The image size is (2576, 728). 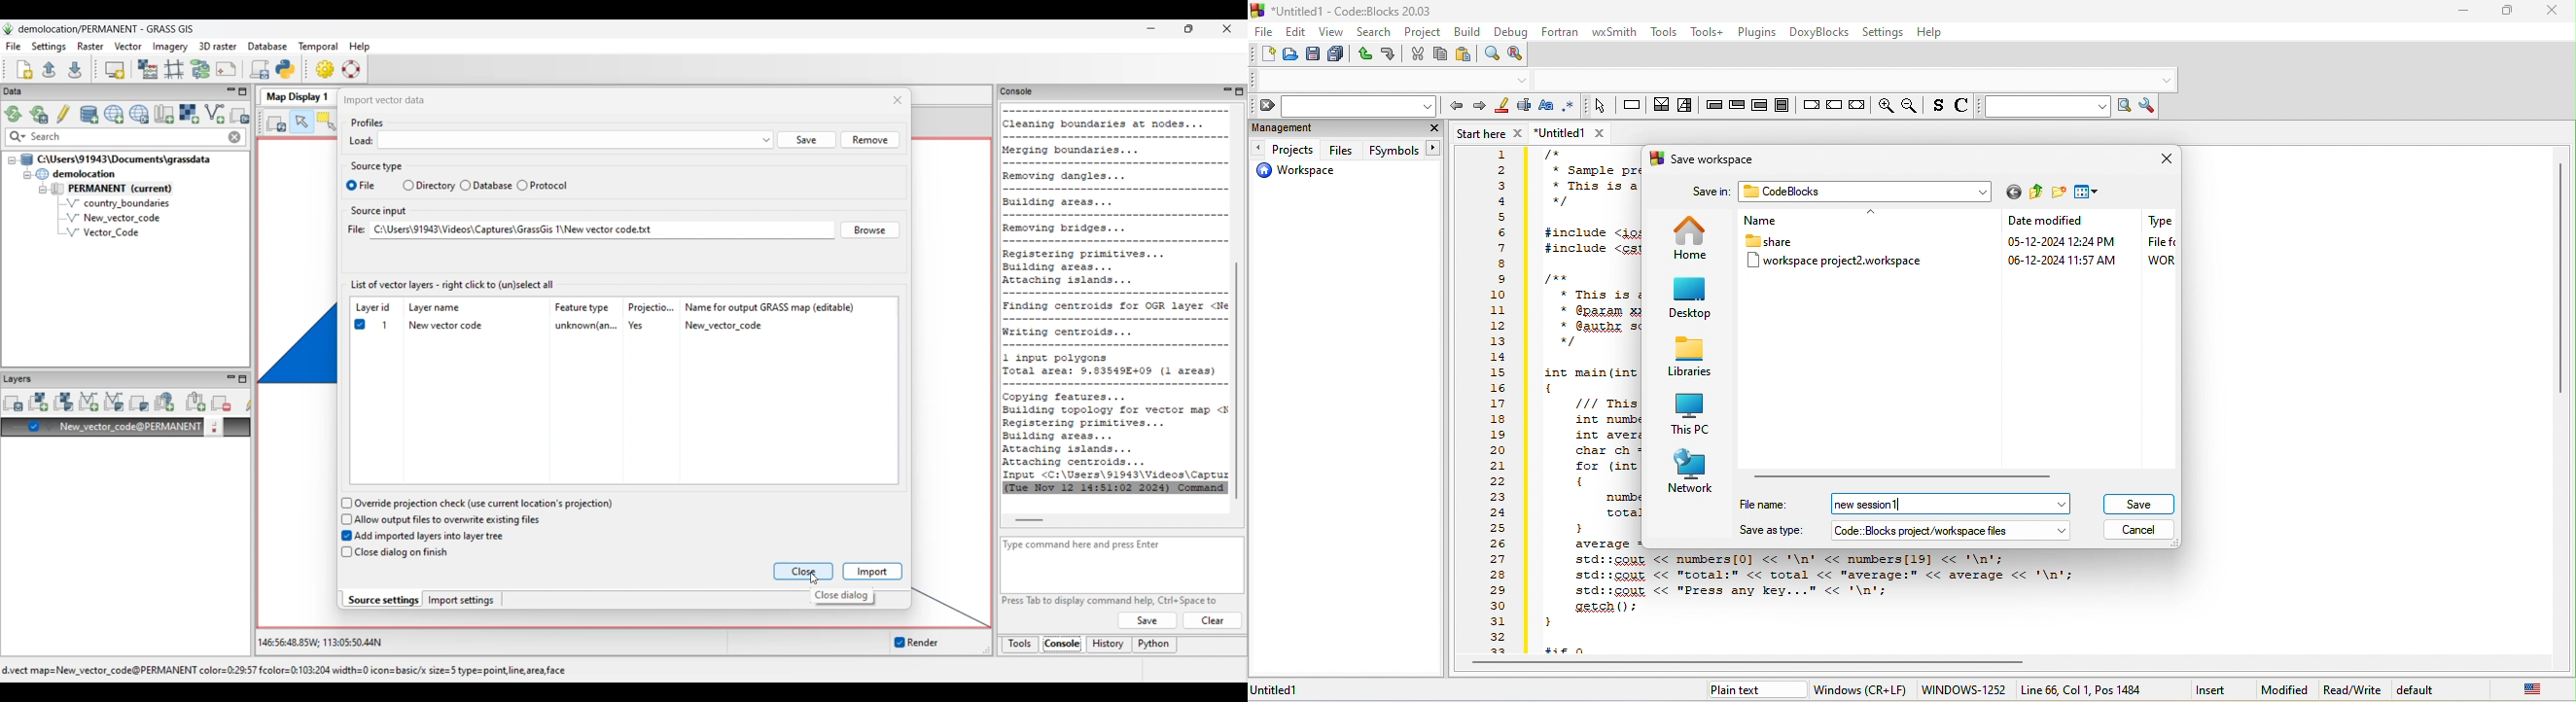 What do you see at coordinates (1330, 129) in the screenshot?
I see `management` at bounding box center [1330, 129].